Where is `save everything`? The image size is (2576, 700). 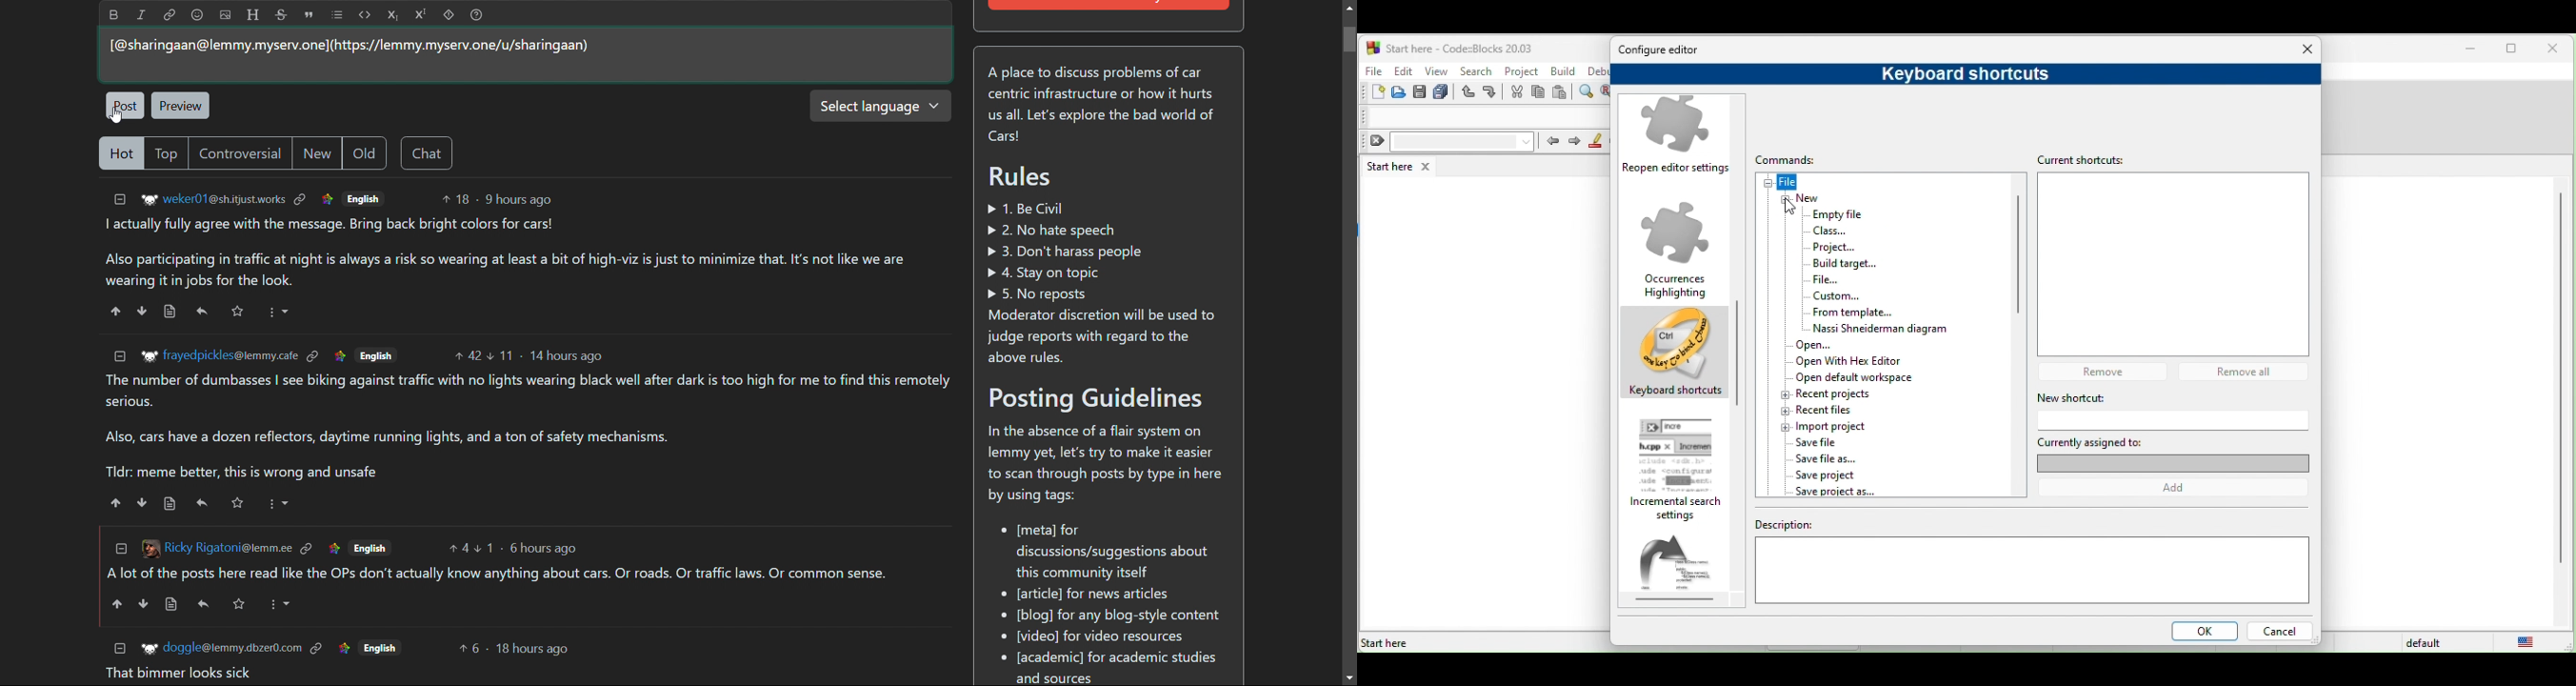
save everything is located at coordinates (1443, 92).